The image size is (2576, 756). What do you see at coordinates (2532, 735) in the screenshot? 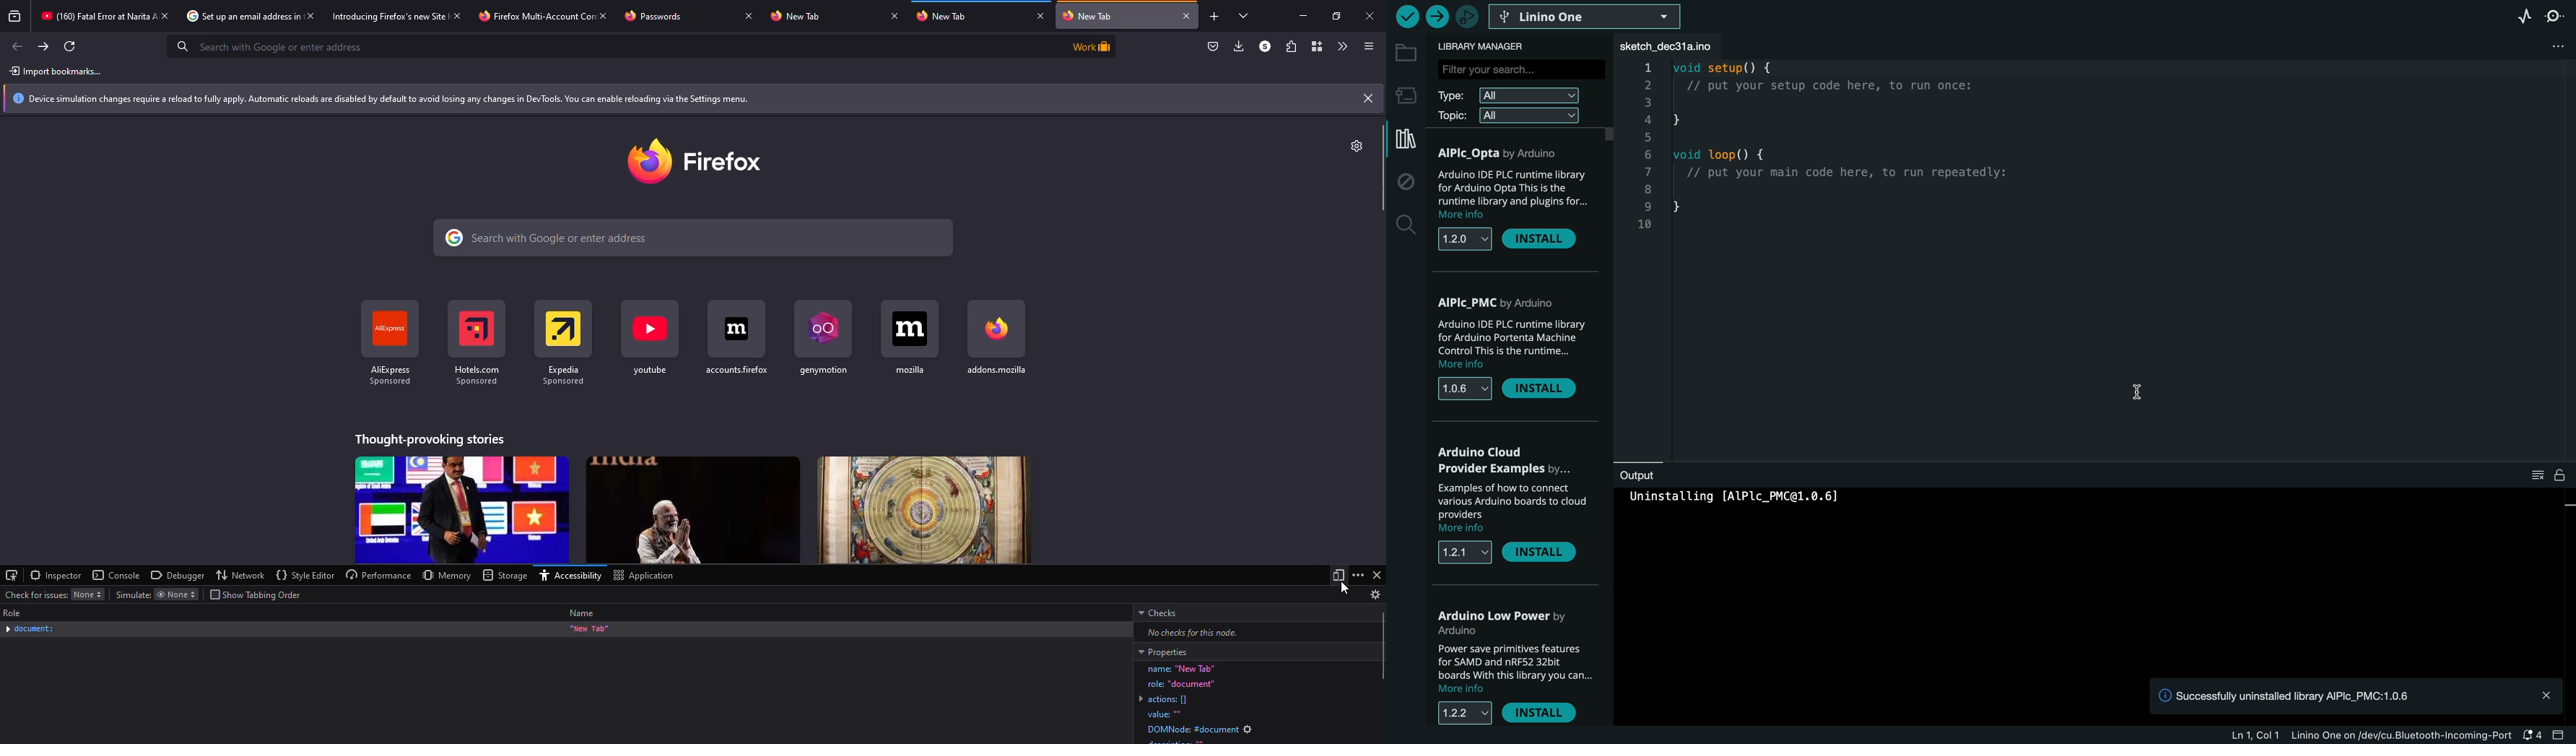
I see `notification` at bounding box center [2532, 735].